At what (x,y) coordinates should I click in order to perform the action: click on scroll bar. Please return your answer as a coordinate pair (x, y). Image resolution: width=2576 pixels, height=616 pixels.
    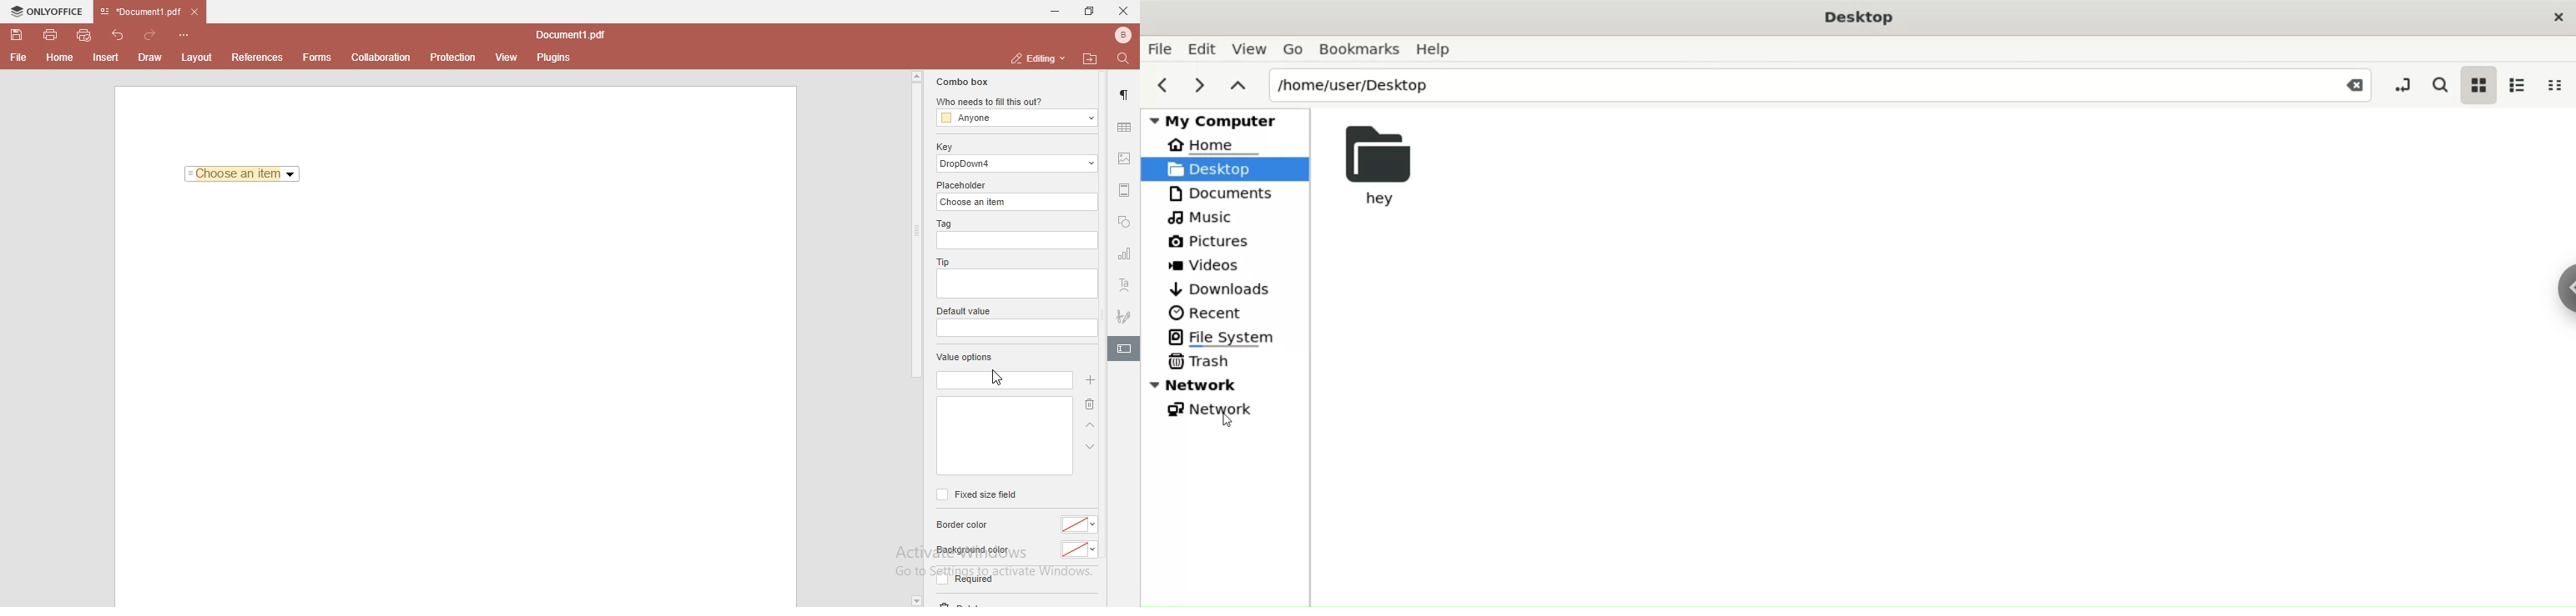
    Looking at the image, I should click on (915, 225).